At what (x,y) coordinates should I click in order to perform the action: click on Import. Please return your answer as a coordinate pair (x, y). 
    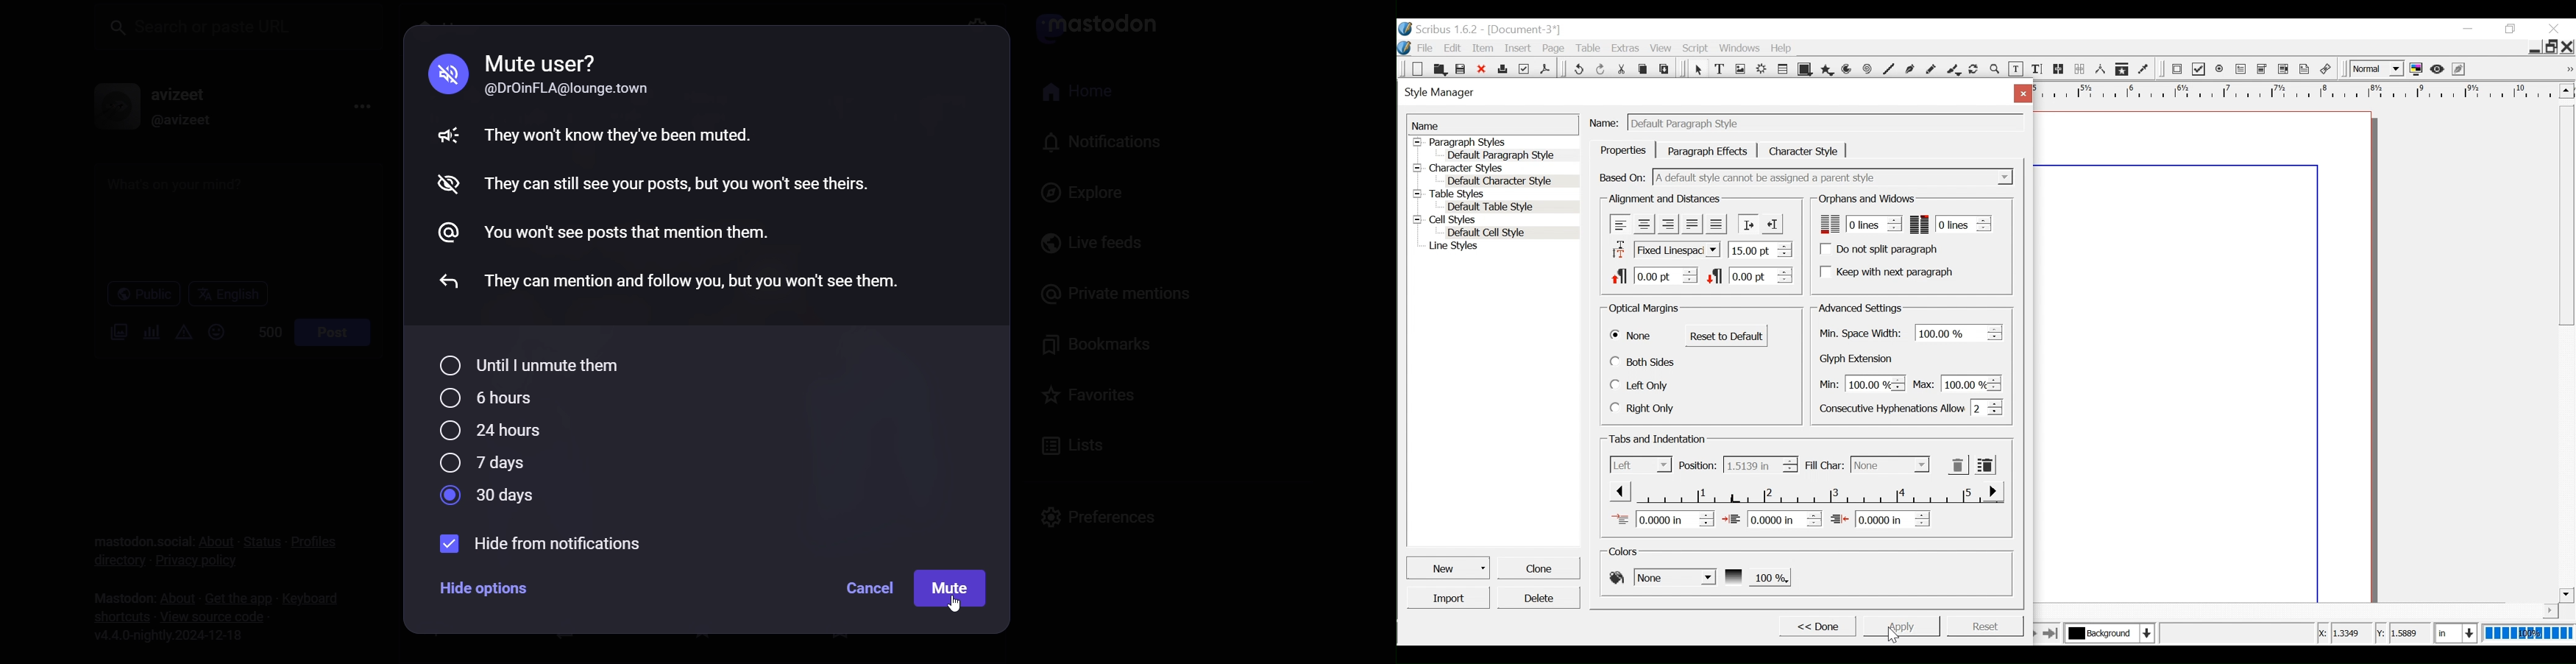
    Looking at the image, I should click on (1449, 598).